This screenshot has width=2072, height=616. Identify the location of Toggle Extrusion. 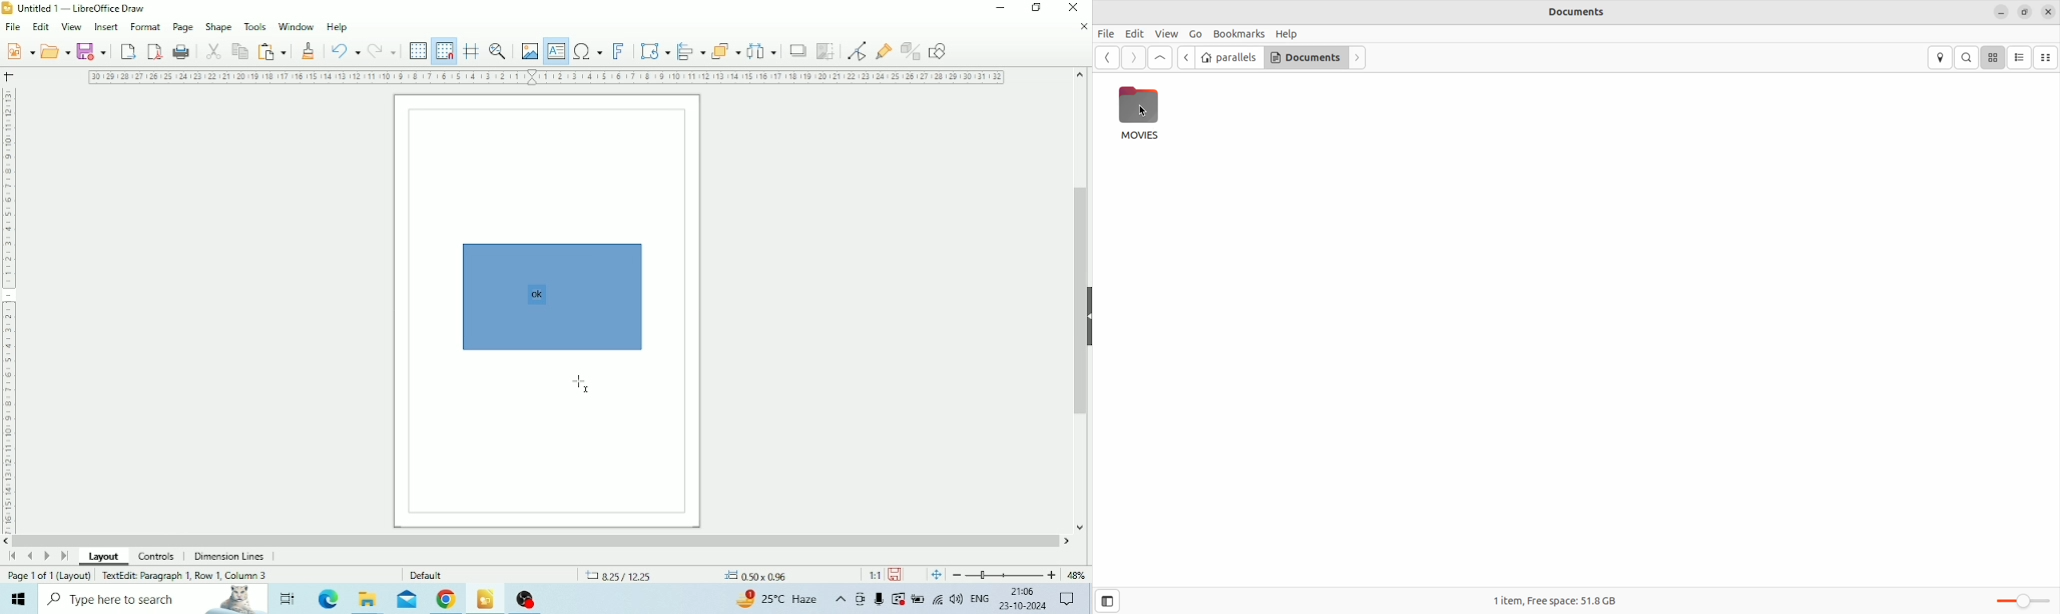
(910, 51).